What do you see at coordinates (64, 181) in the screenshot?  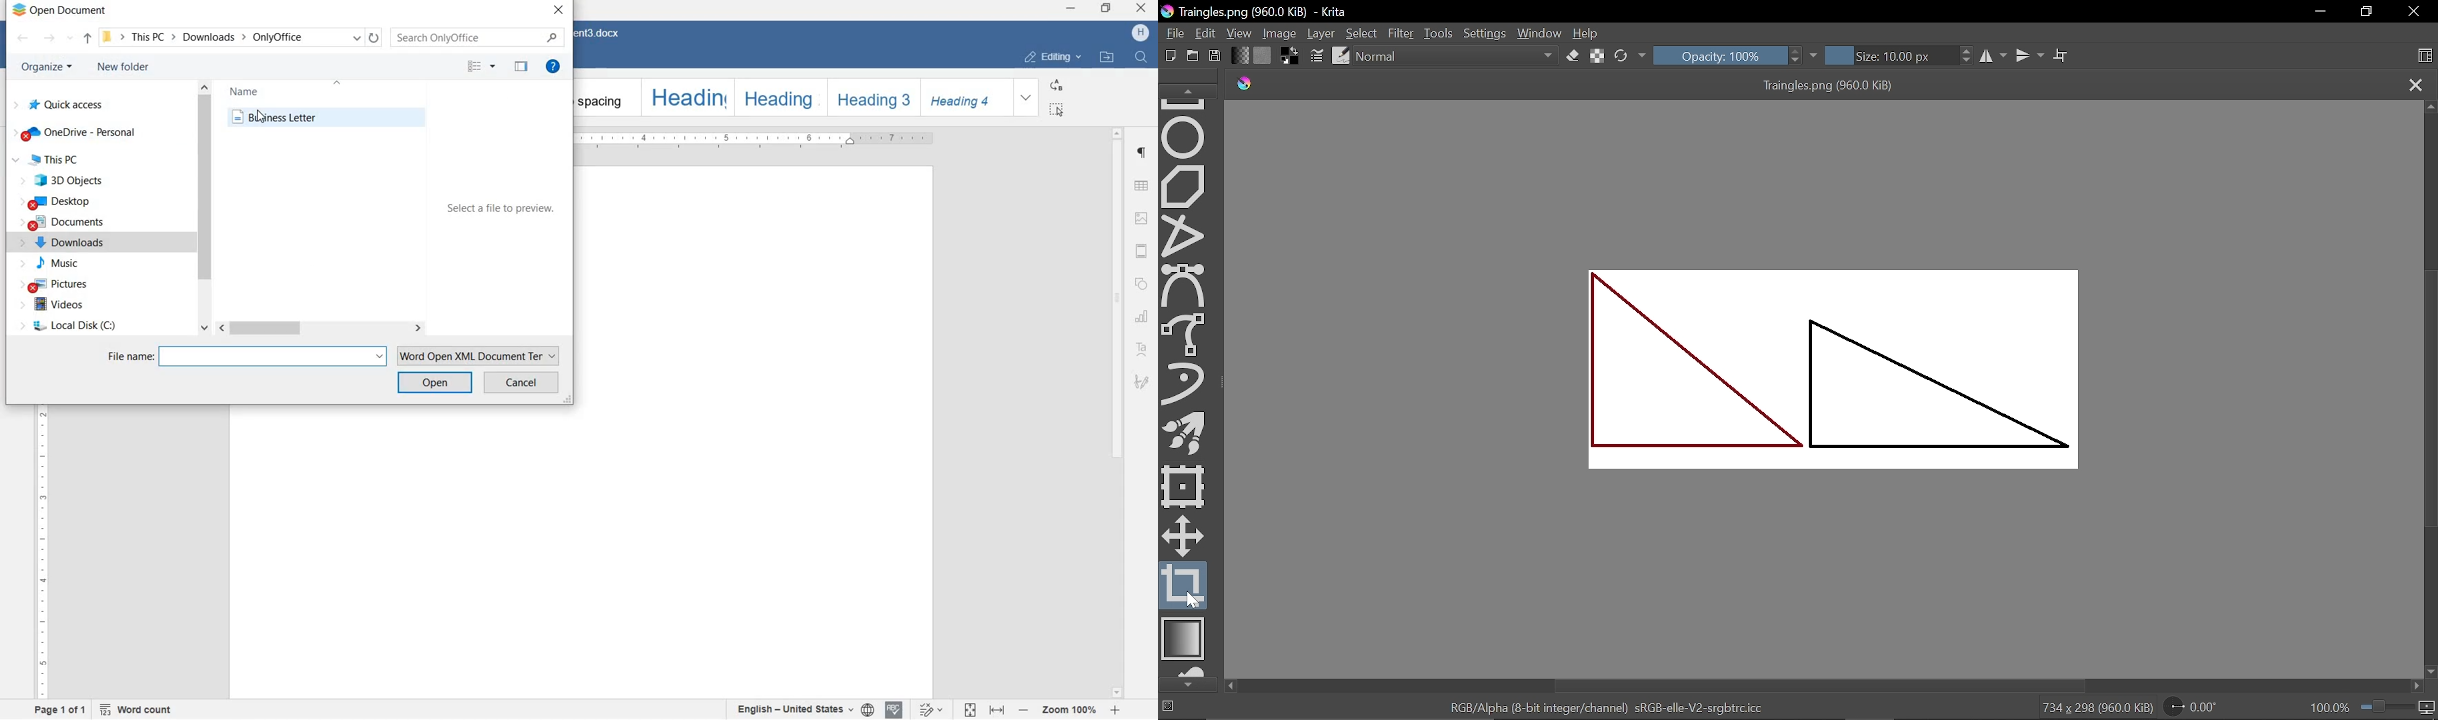 I see `3d objects` at bounding box center [64, 181].